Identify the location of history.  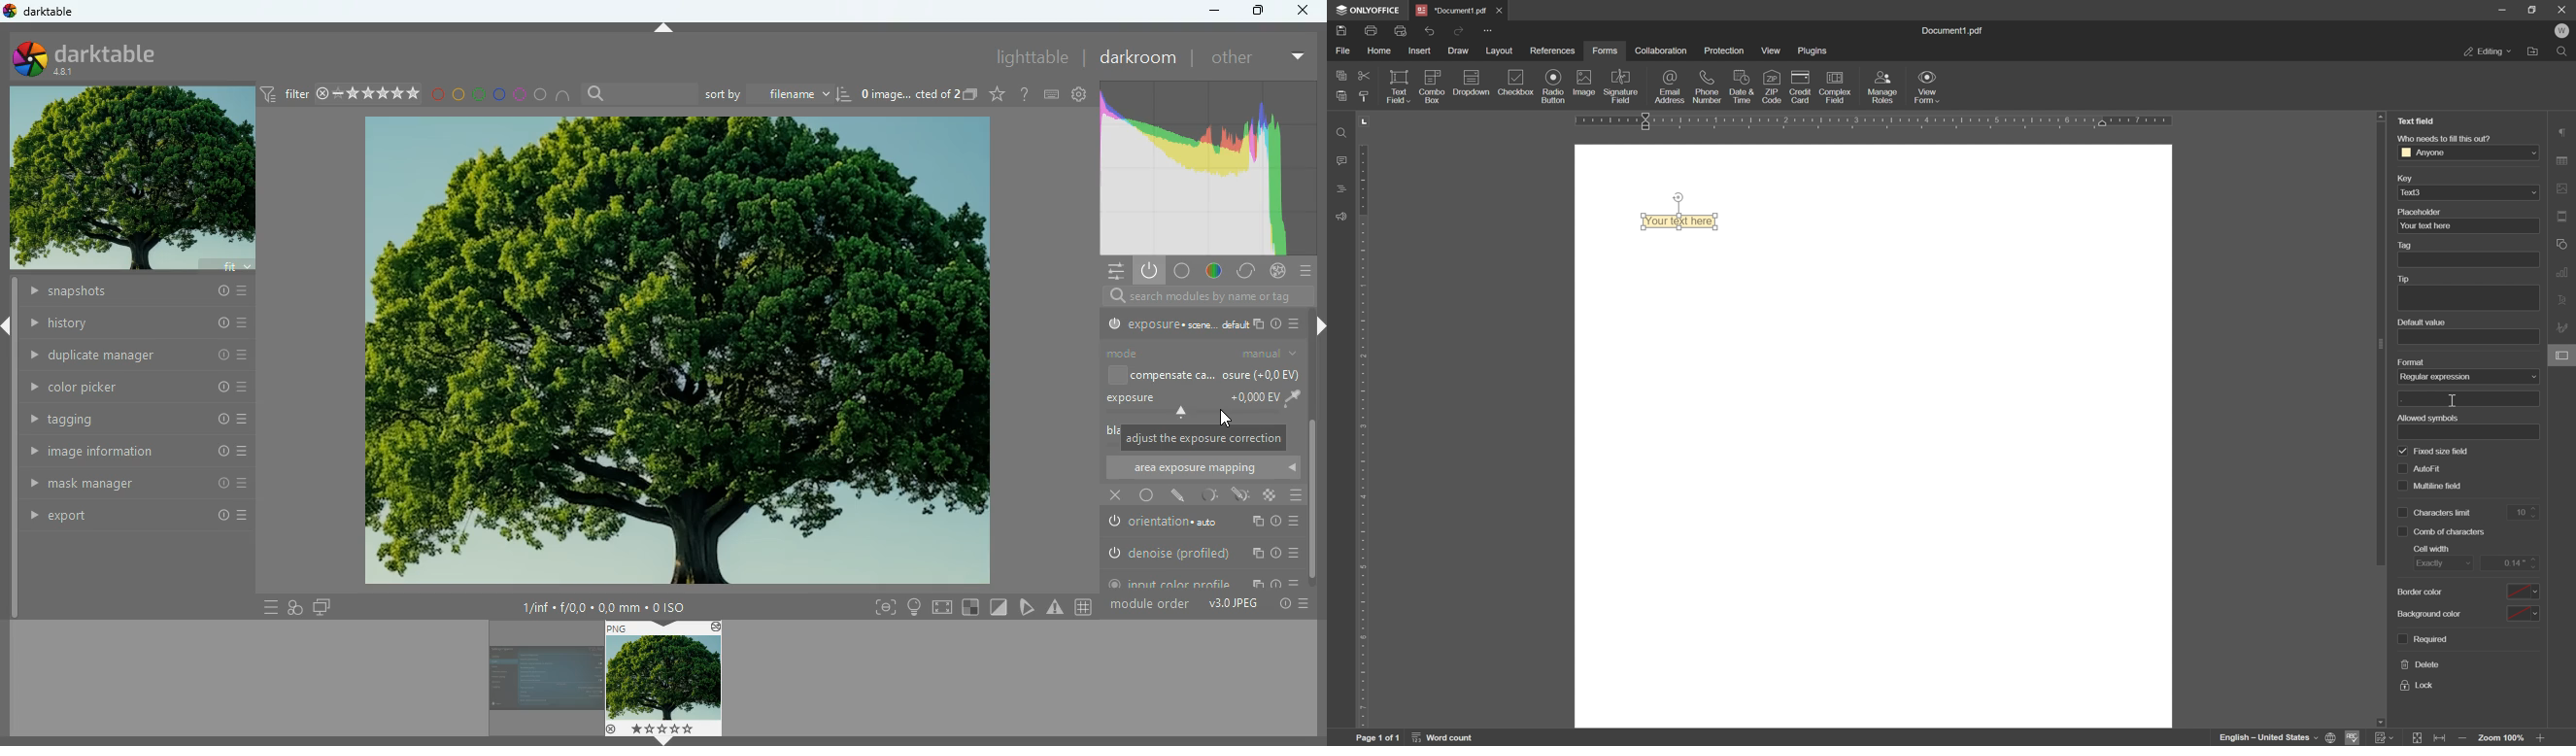
(130, 292).